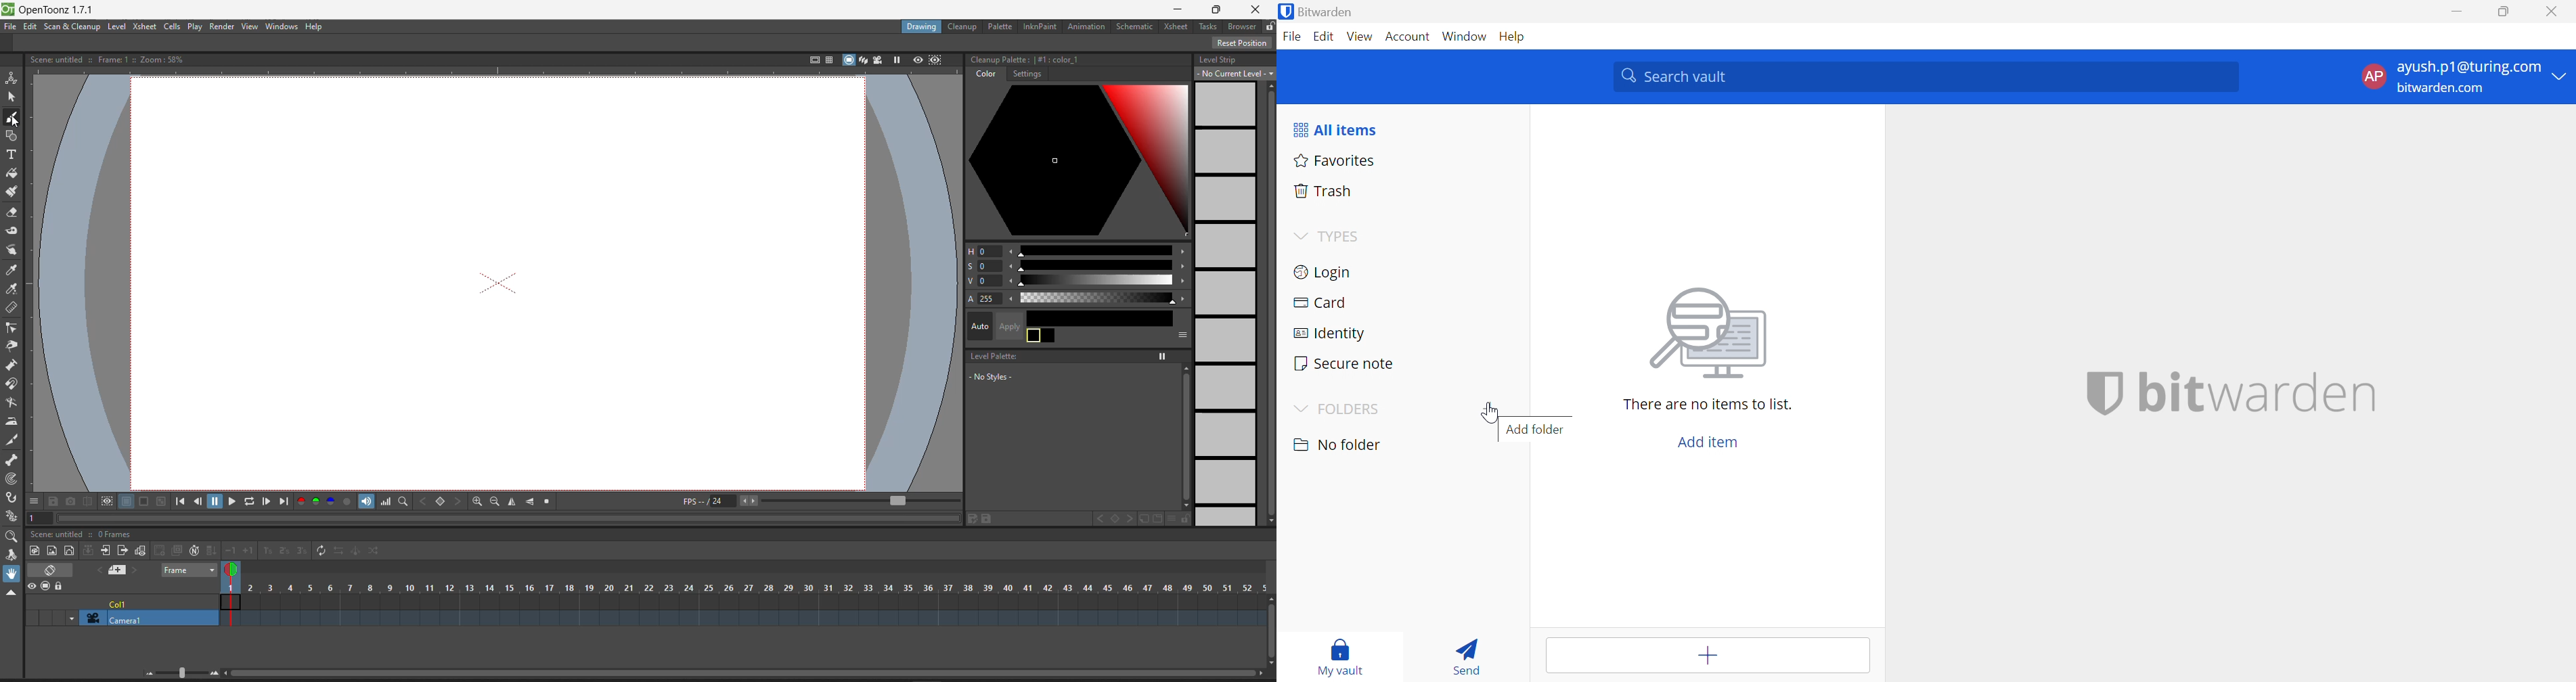  I want to click on style picker tool, so click(13, 271).